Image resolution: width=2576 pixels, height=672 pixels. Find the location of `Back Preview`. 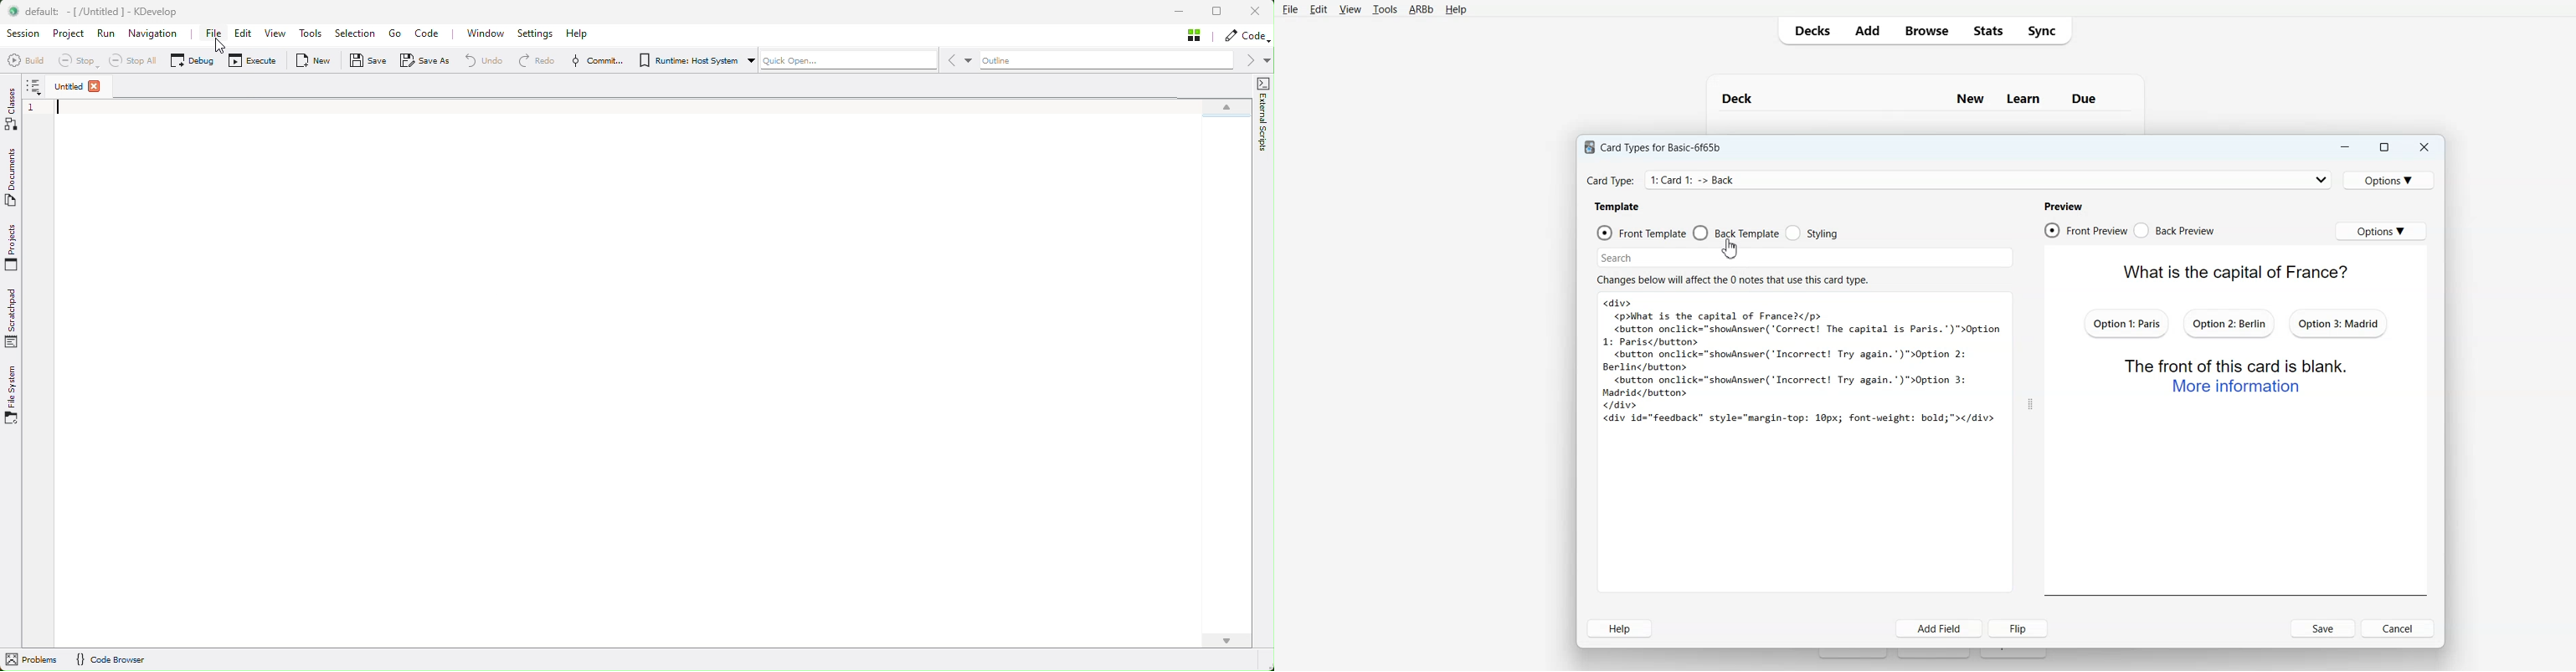

Back Preview is located at coordinates (2174, 230).